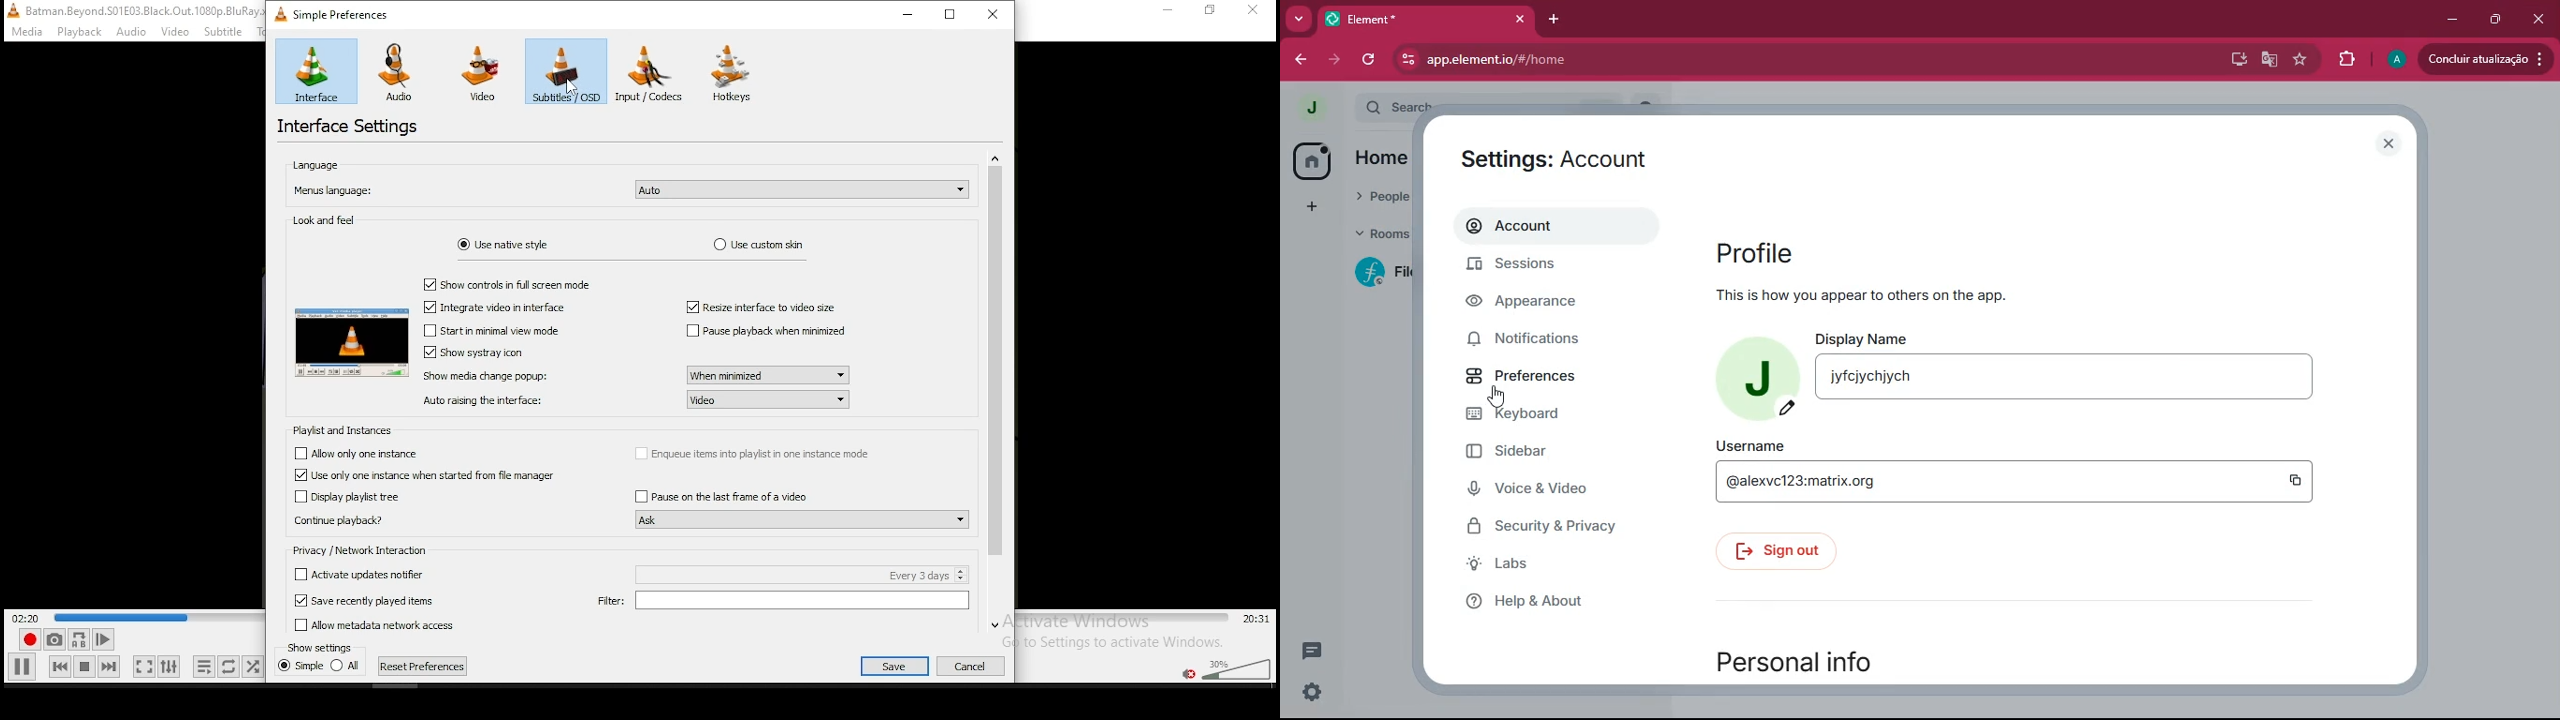 The width and height of the screenshot is (2576, 728). What do you see at coordinates (1540, 337) in the screenshot?
I see `notifications` at bounding box center [1540, 337].